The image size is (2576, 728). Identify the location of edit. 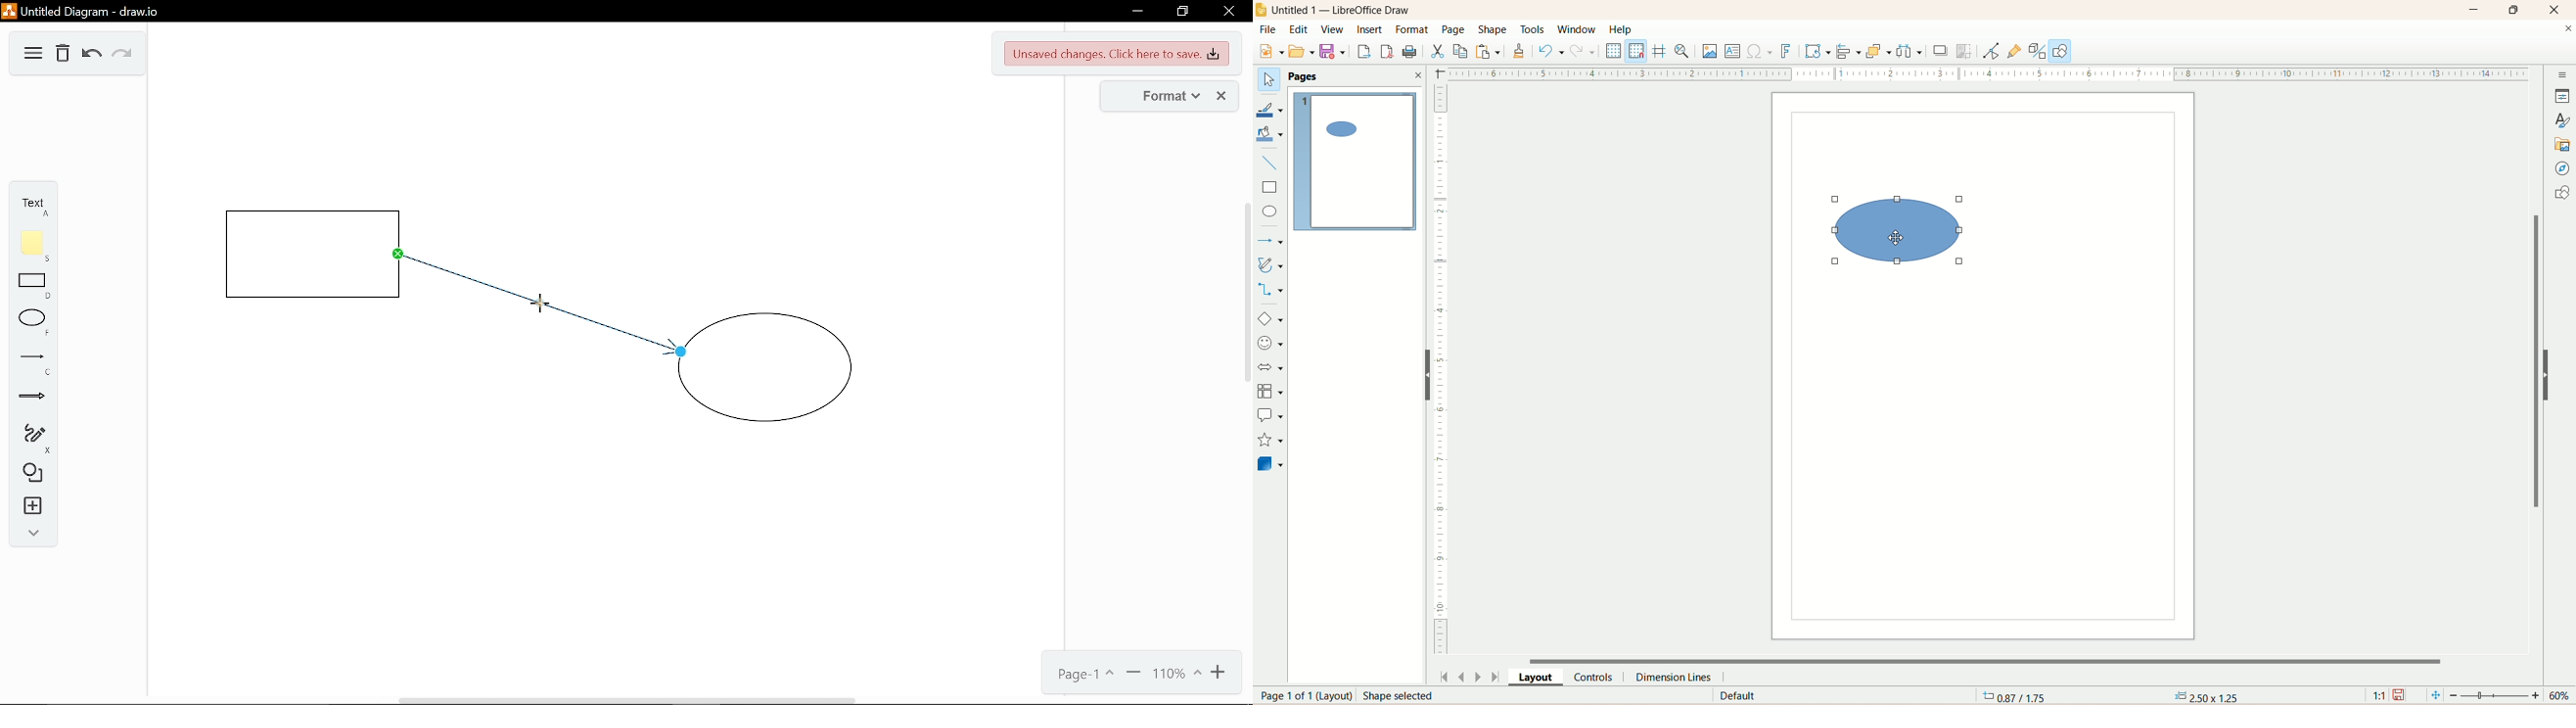
(1298, 29).